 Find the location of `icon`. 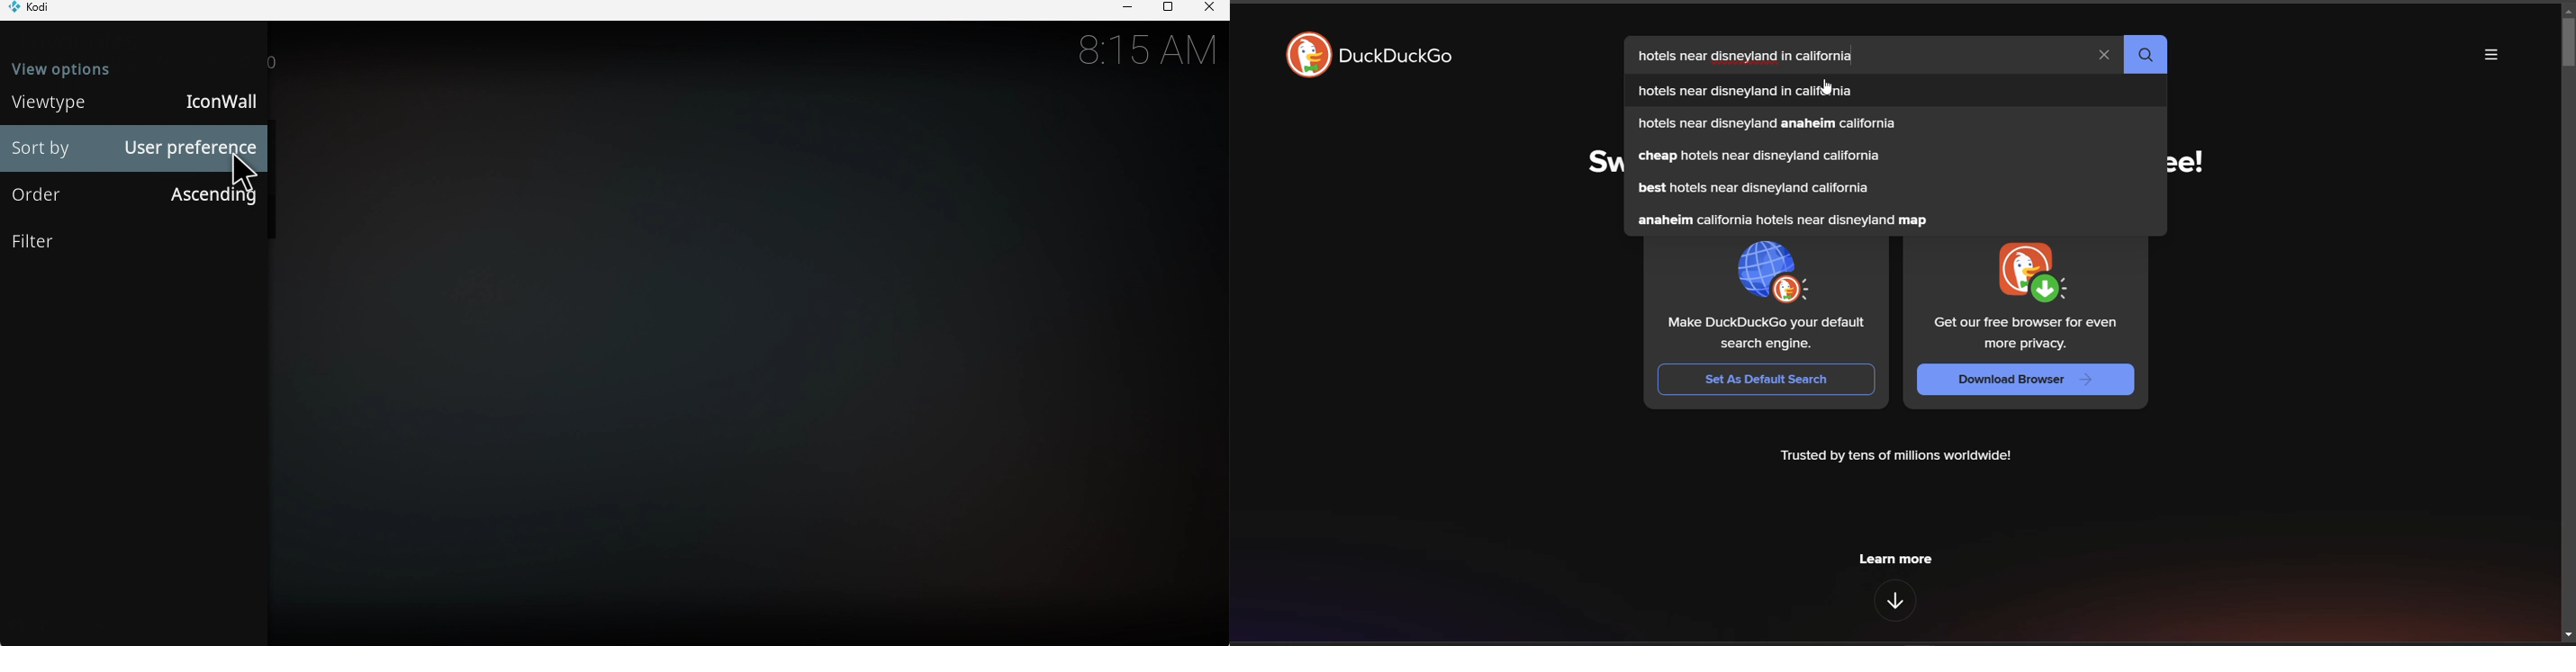

icon is located at coordinates (1778, 272).